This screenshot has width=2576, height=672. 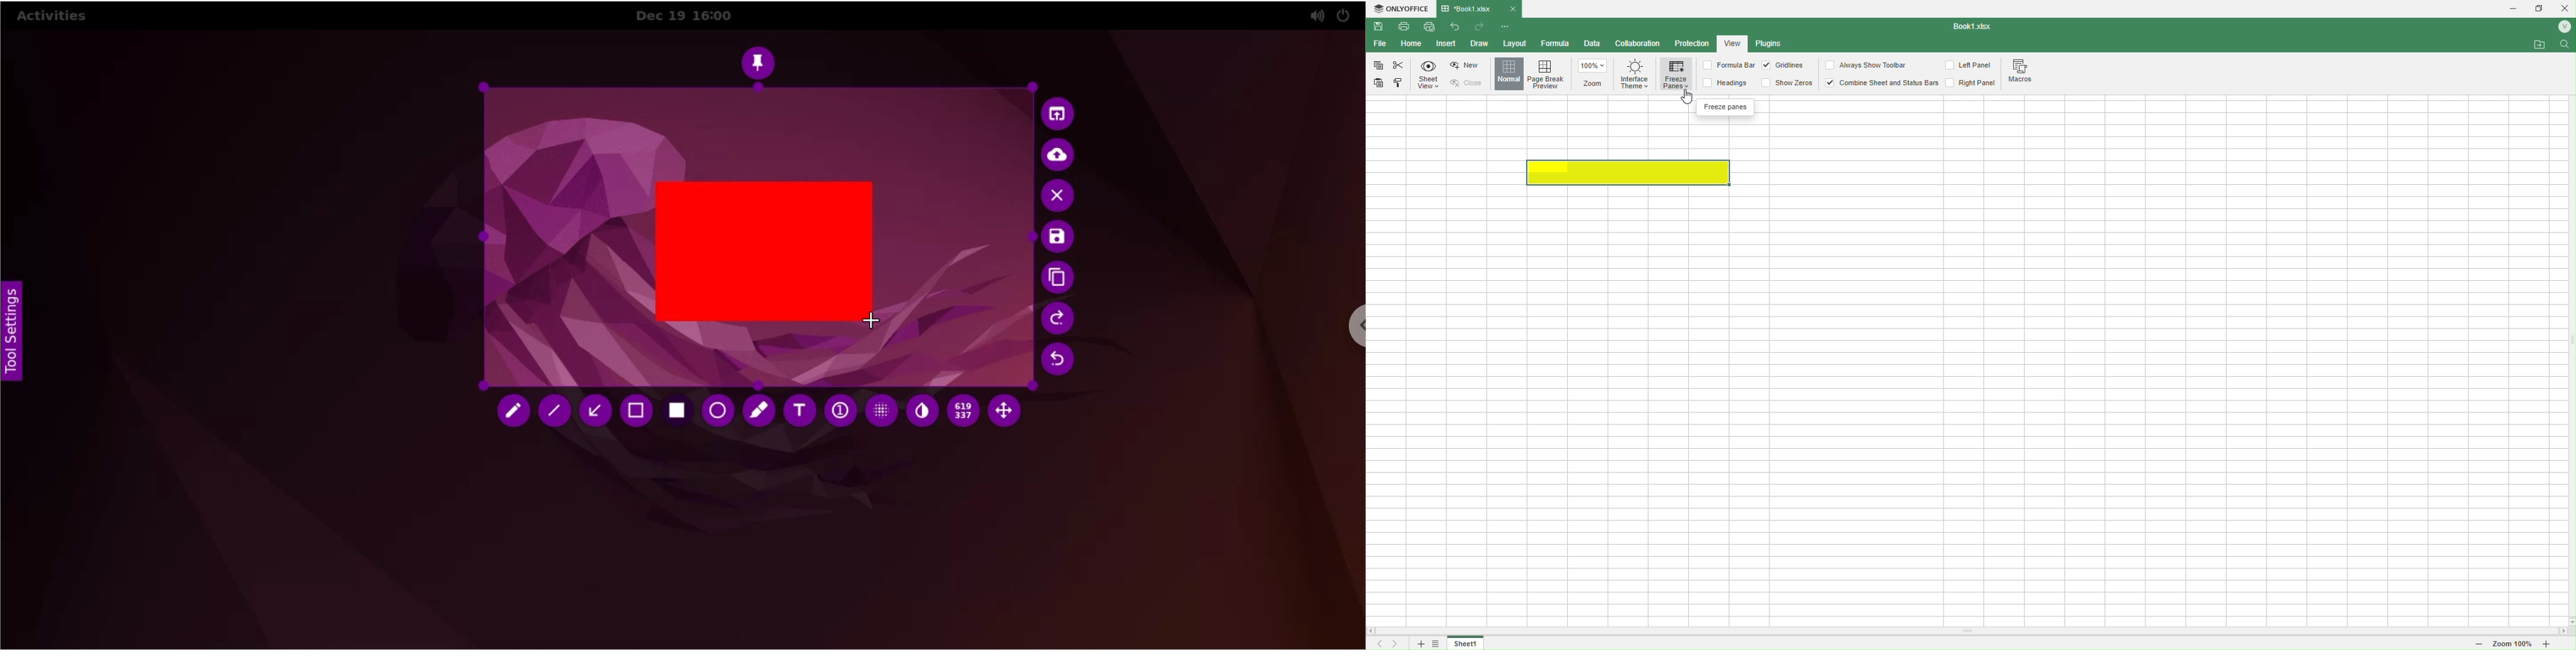 I want to click on pixelette, so click(x=878, y=414).